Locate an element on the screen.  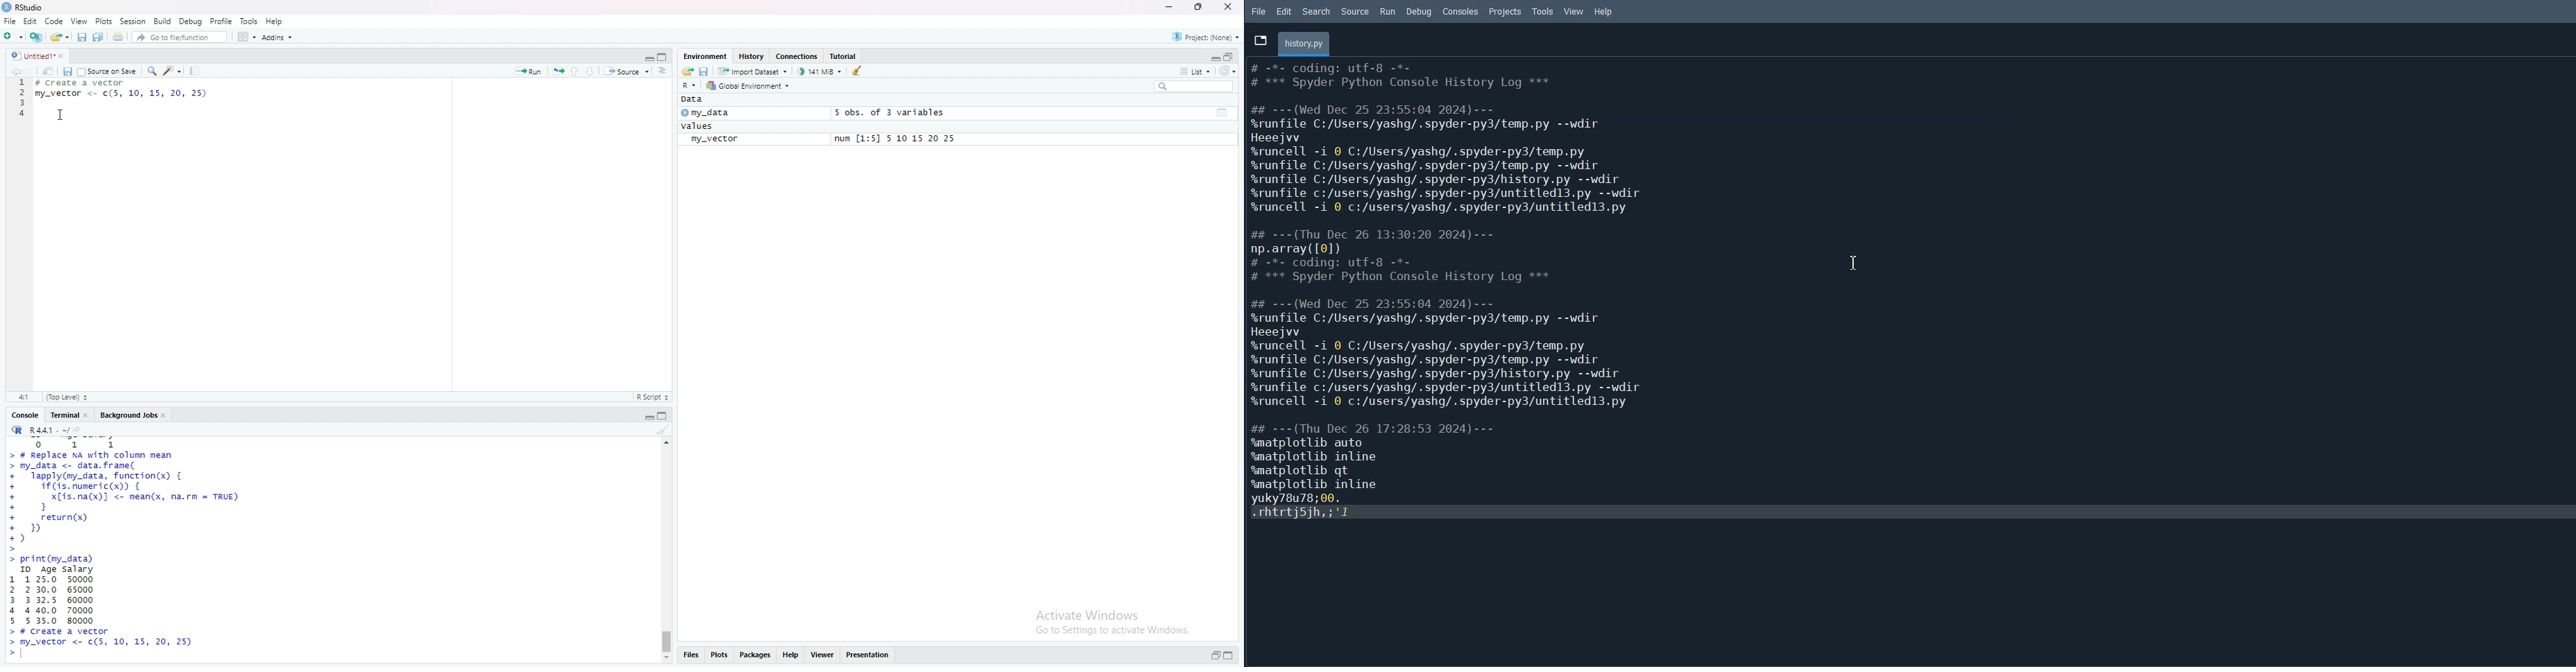
Background jobs is located at coordinates (133, 414).